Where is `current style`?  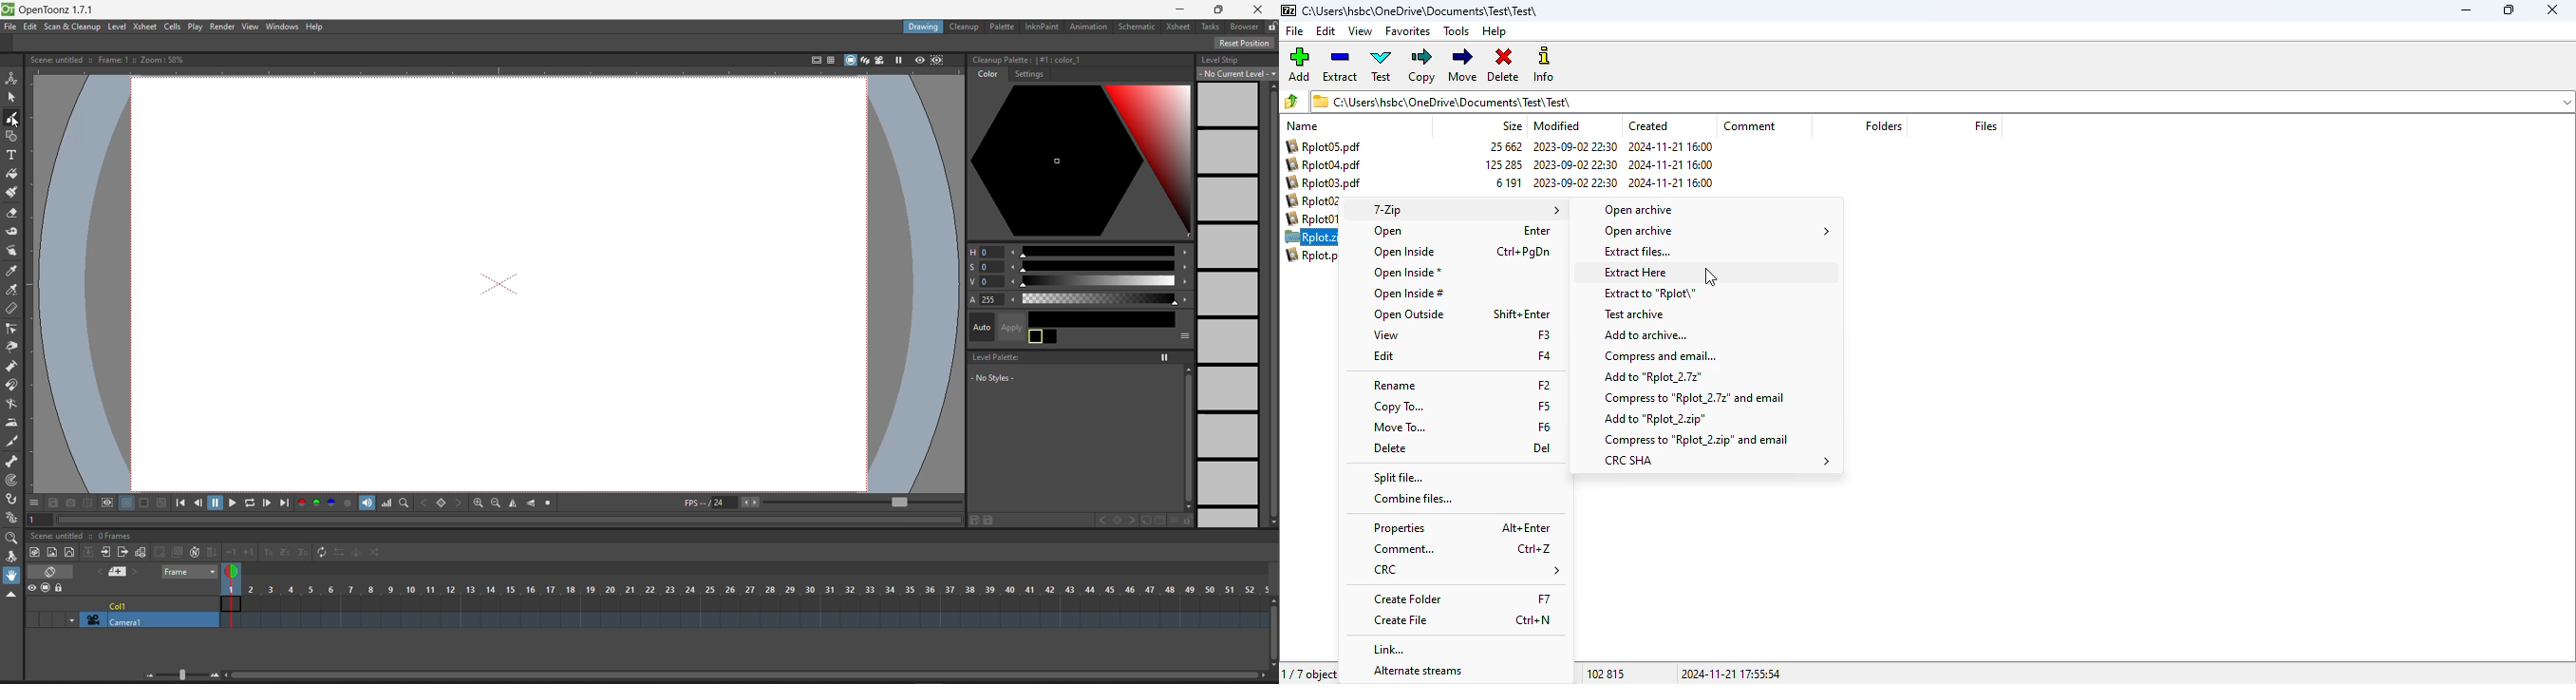
current style is located at coordinates (1104, 316).